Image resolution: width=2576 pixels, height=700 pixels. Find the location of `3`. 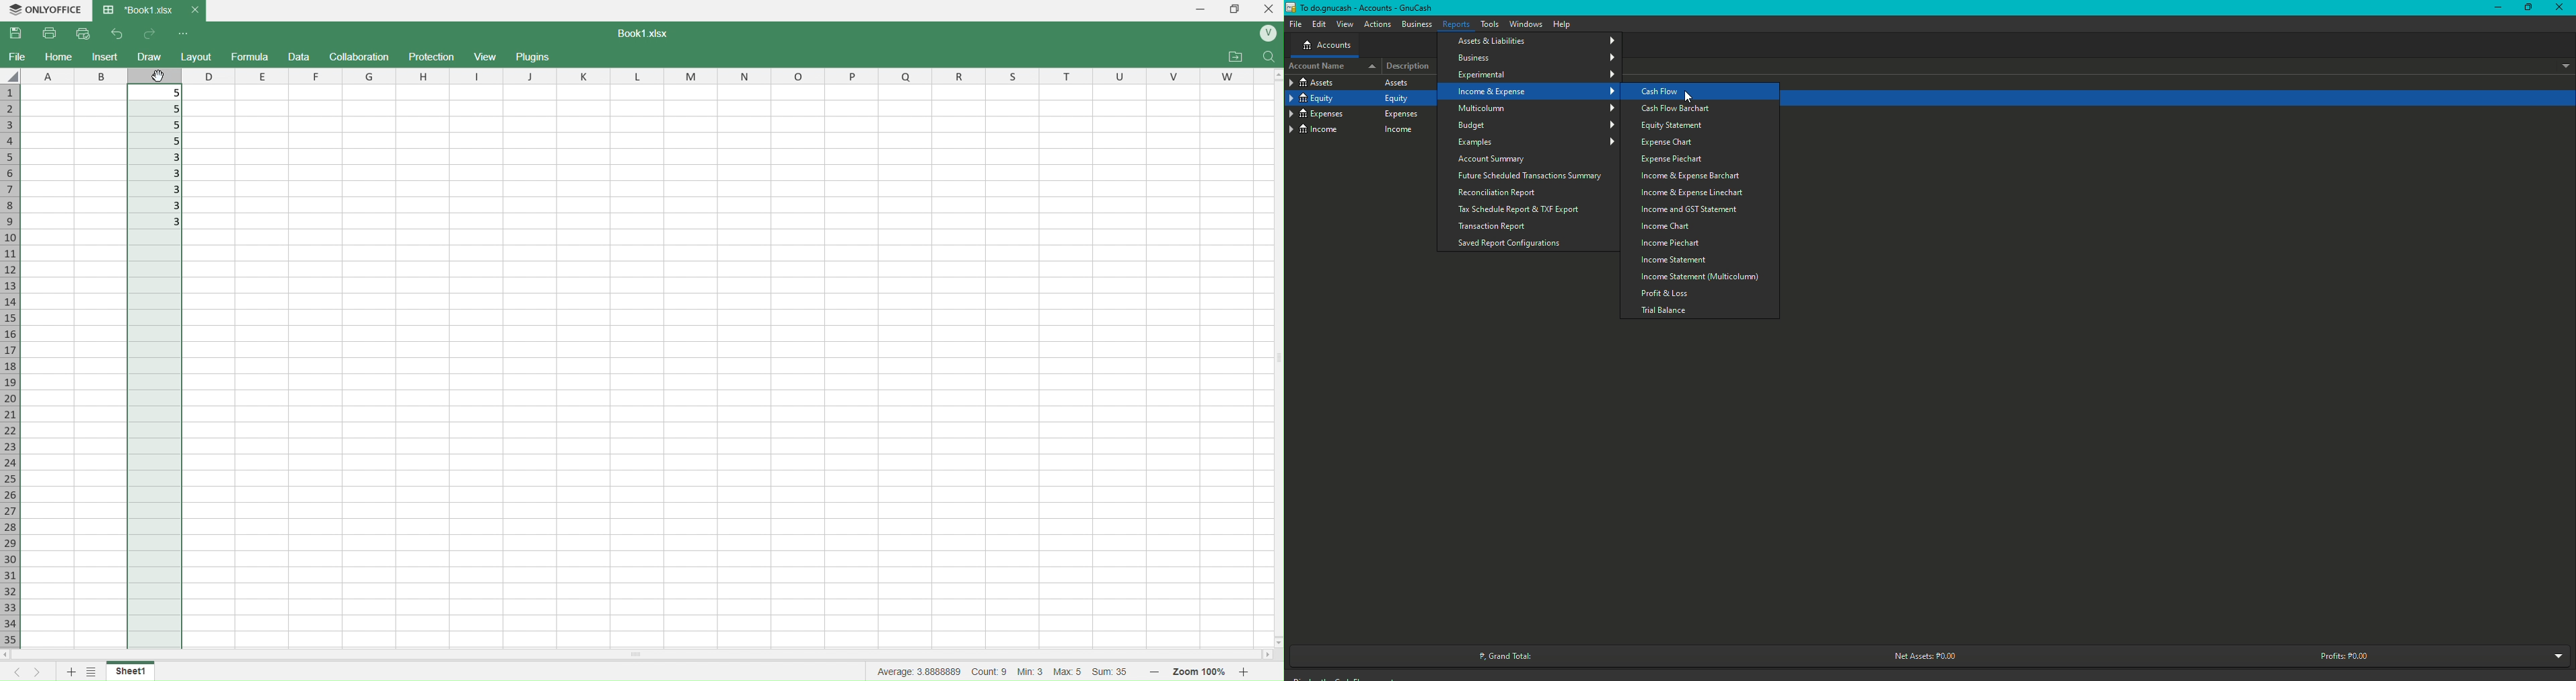

3 is located at coordinates (158, 190).